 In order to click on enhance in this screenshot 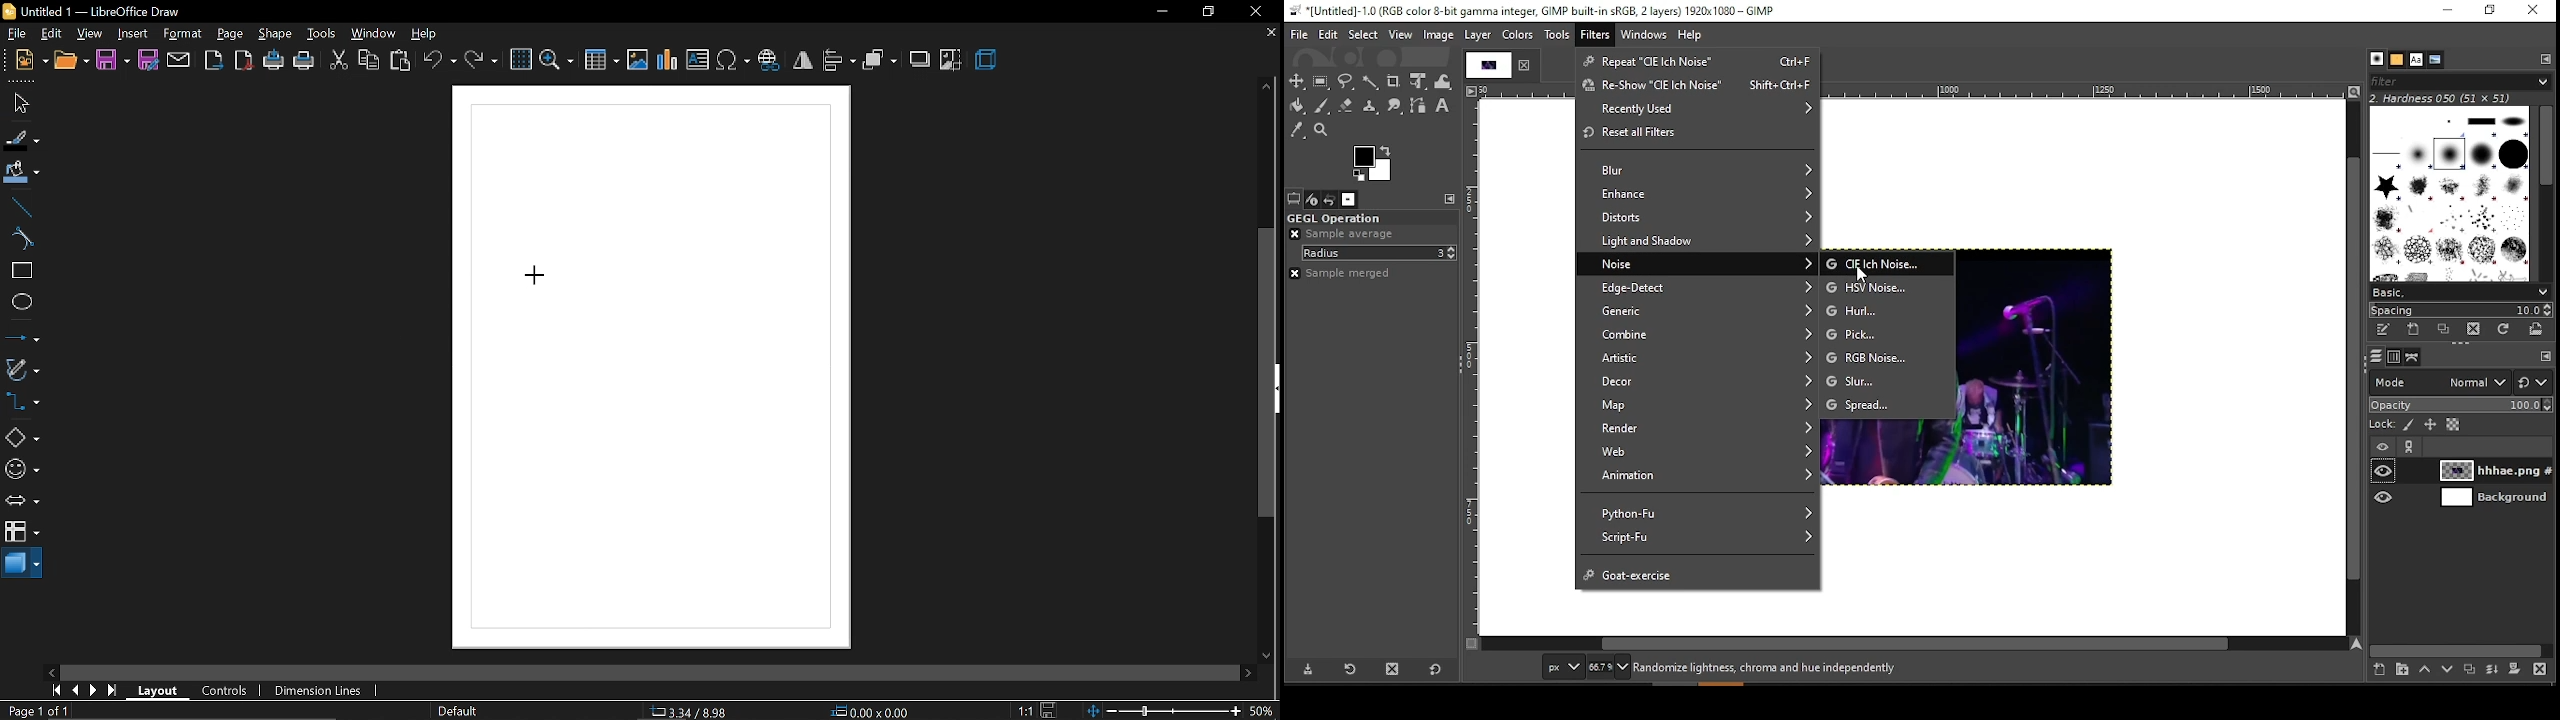, I will do `click(1699, 194)`.